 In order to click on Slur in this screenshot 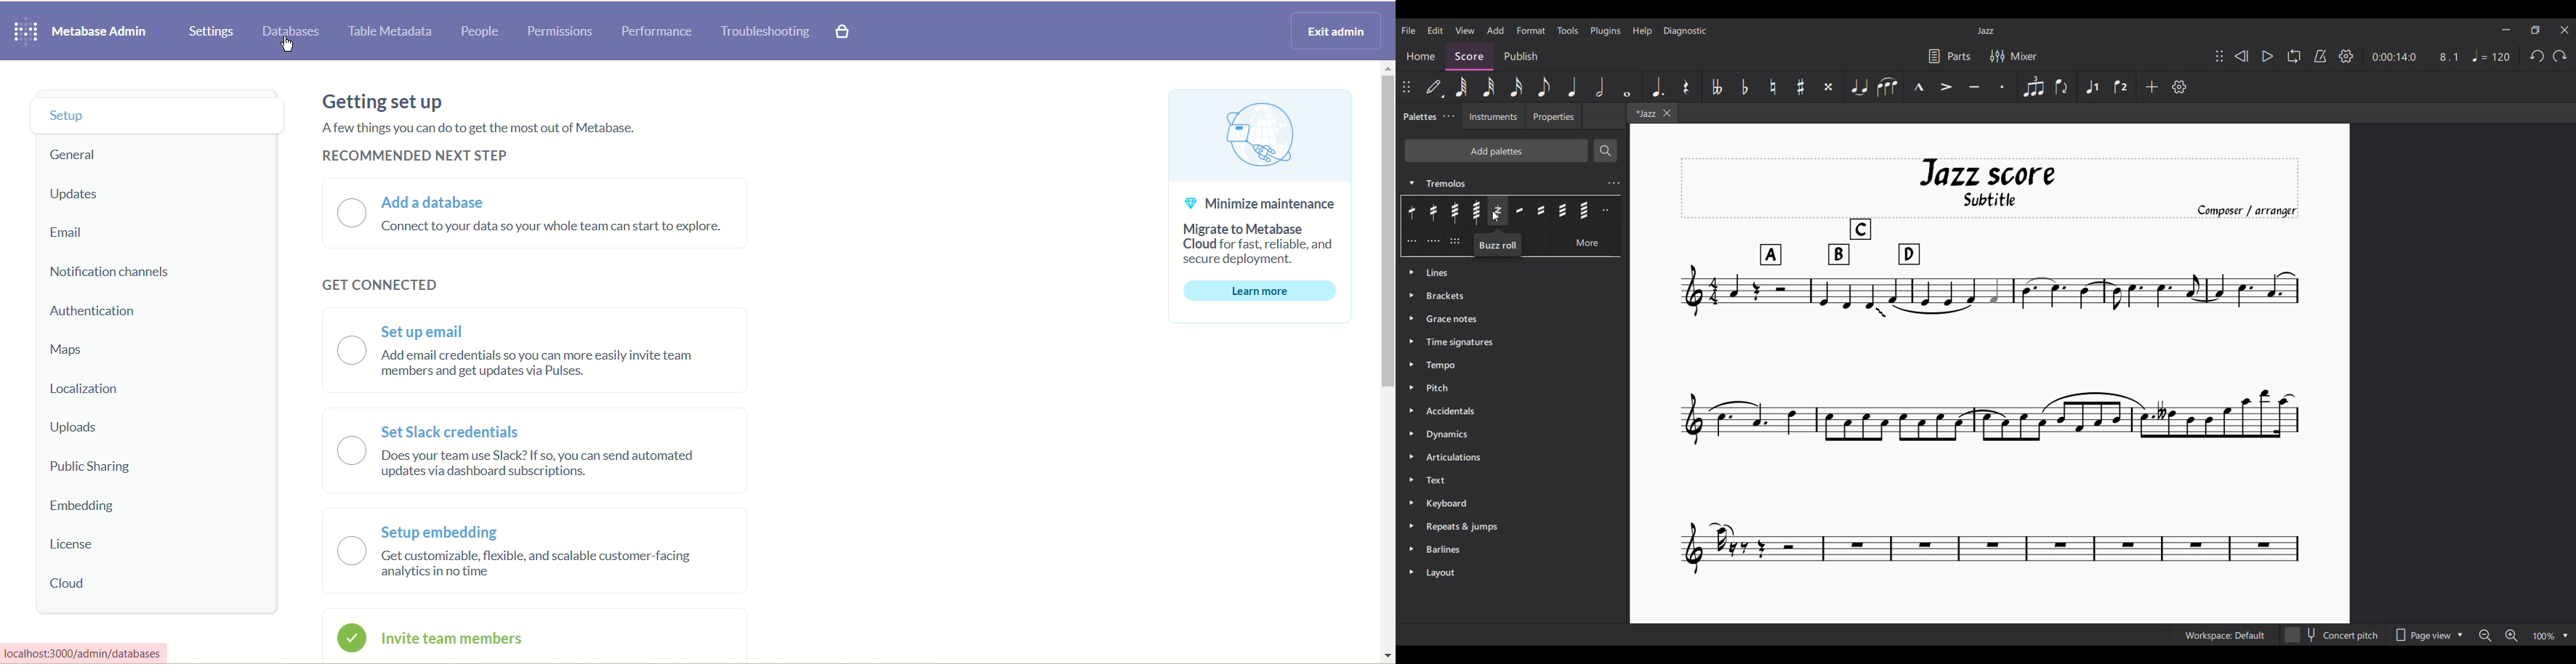, I will do `click(1888, 87)`.